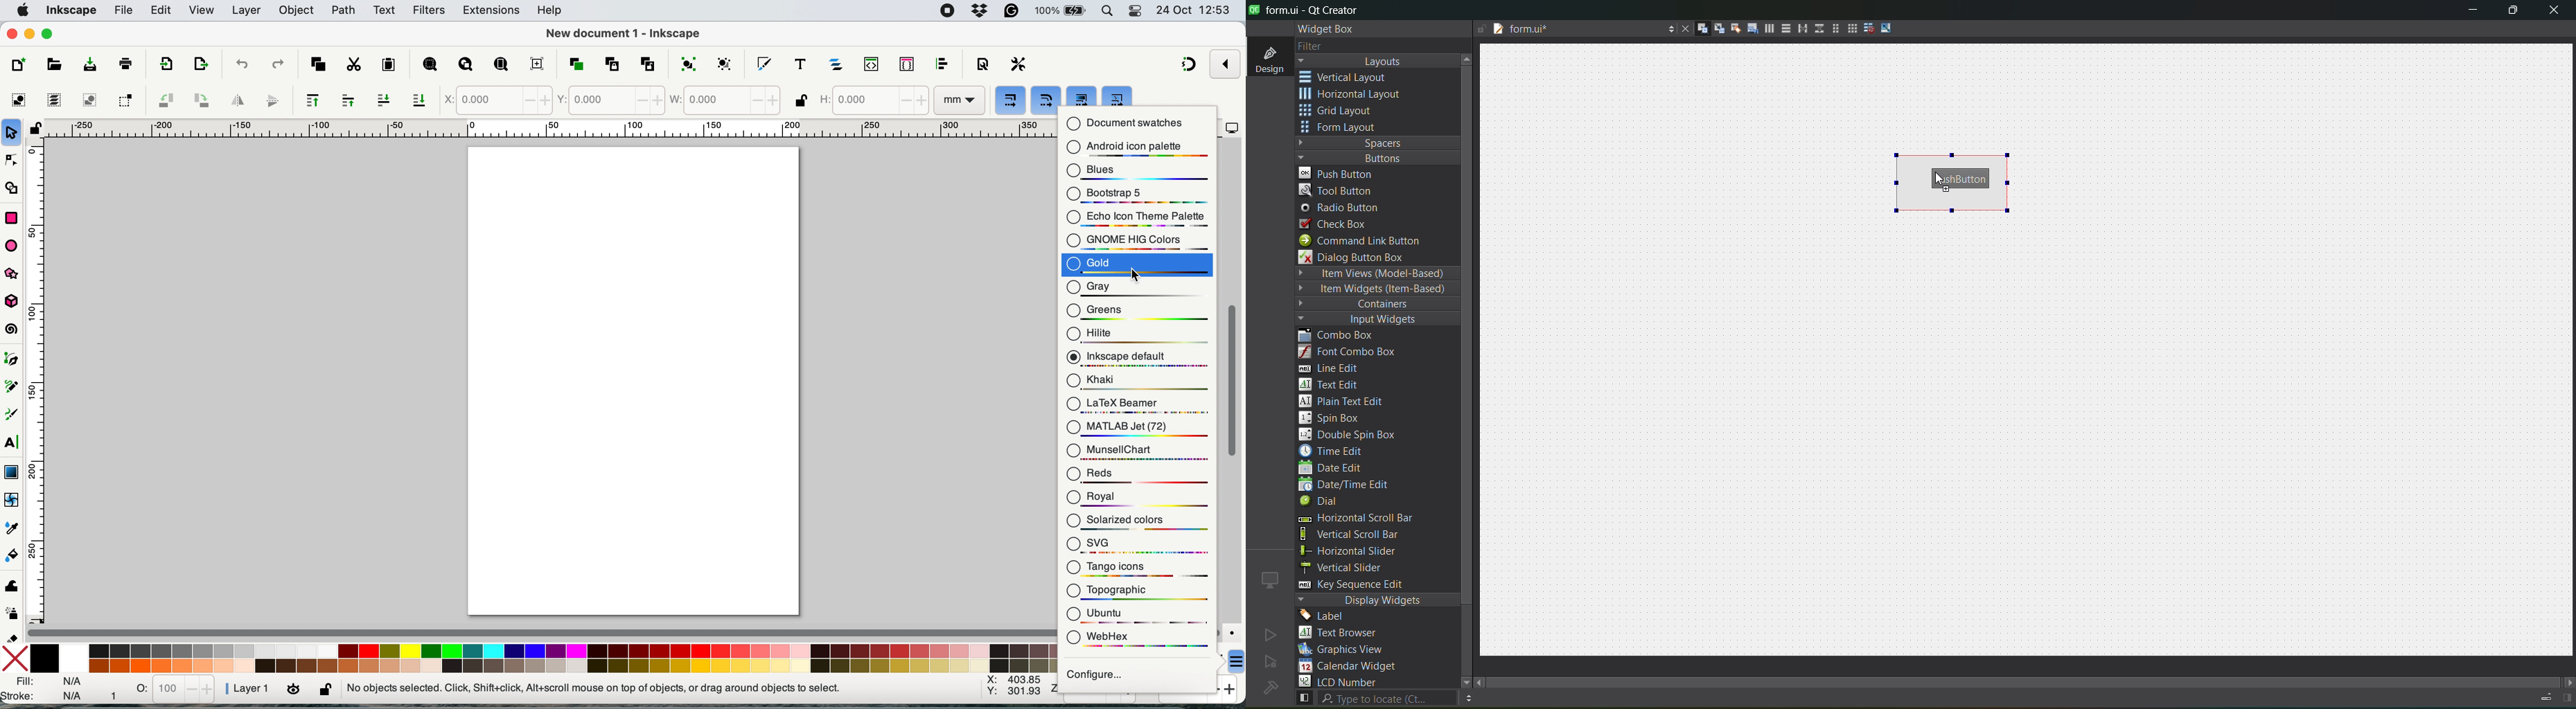 The width and height of the screenshot is (2576, 728). Describe the element at coordinates (246, 688) in the screenshot. I see `layer 1` at that location.